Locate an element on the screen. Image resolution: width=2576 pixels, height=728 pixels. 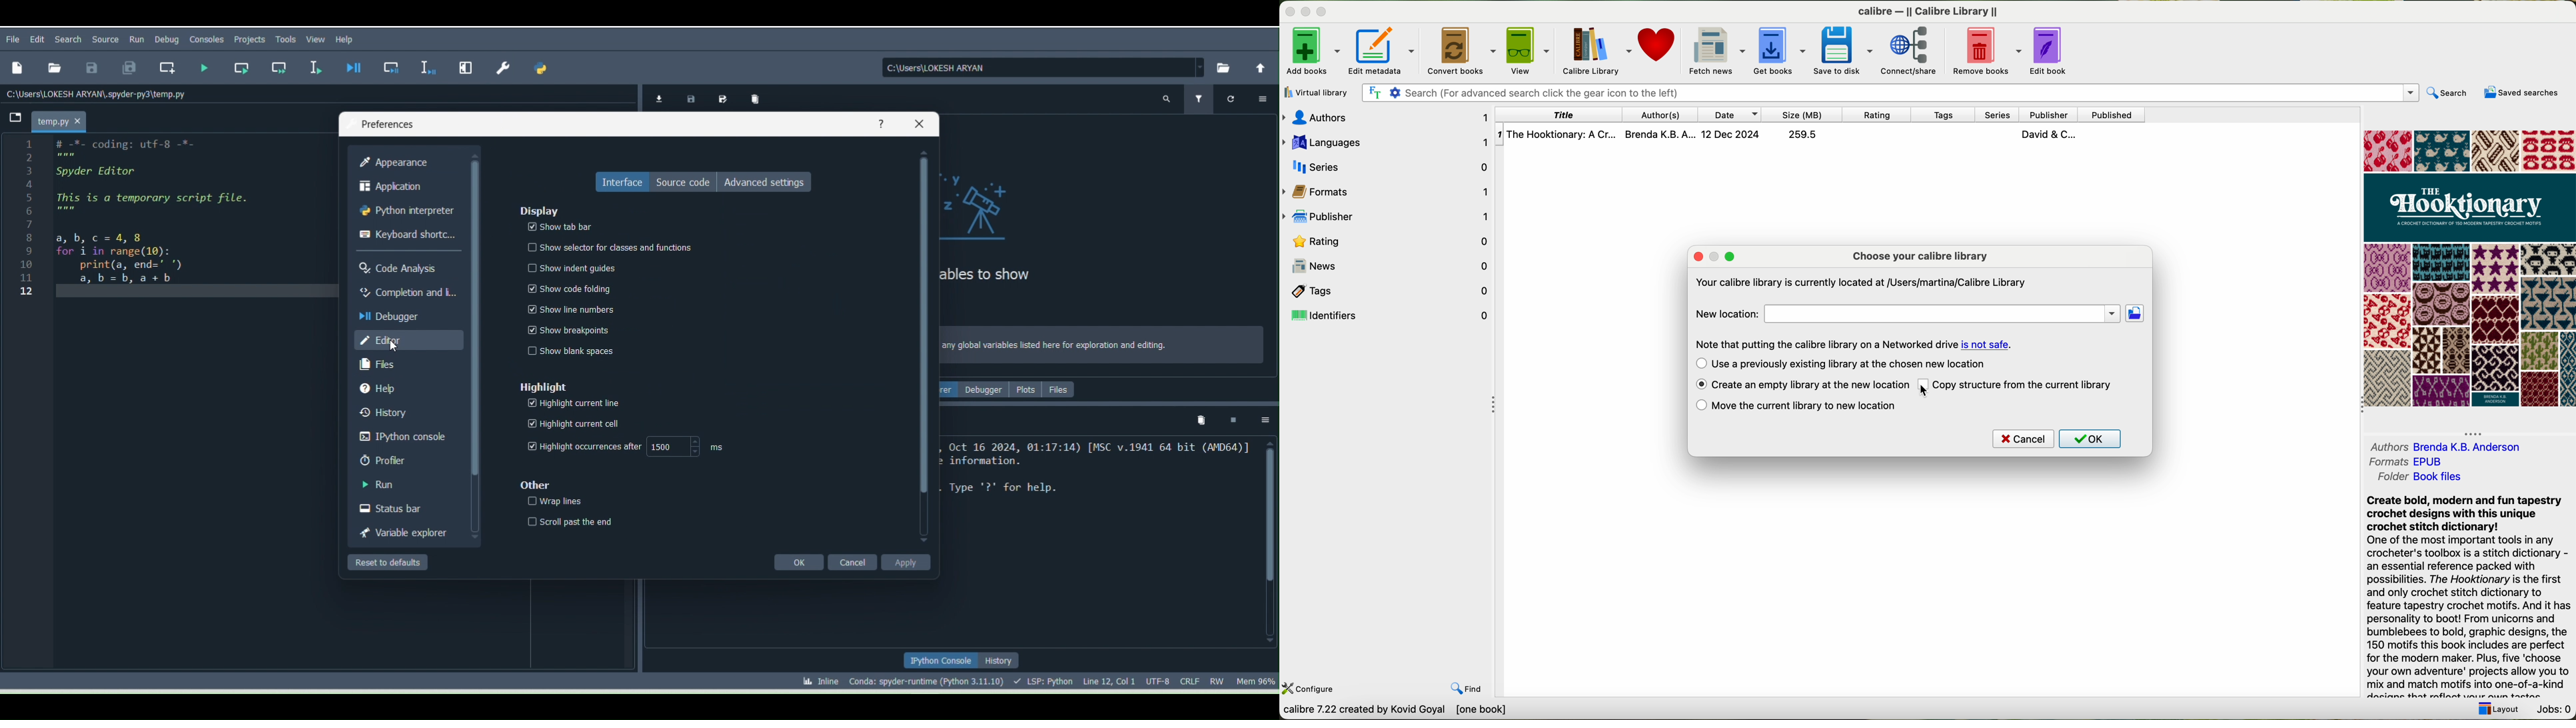
Source Code is located at coordinates (680, 181).